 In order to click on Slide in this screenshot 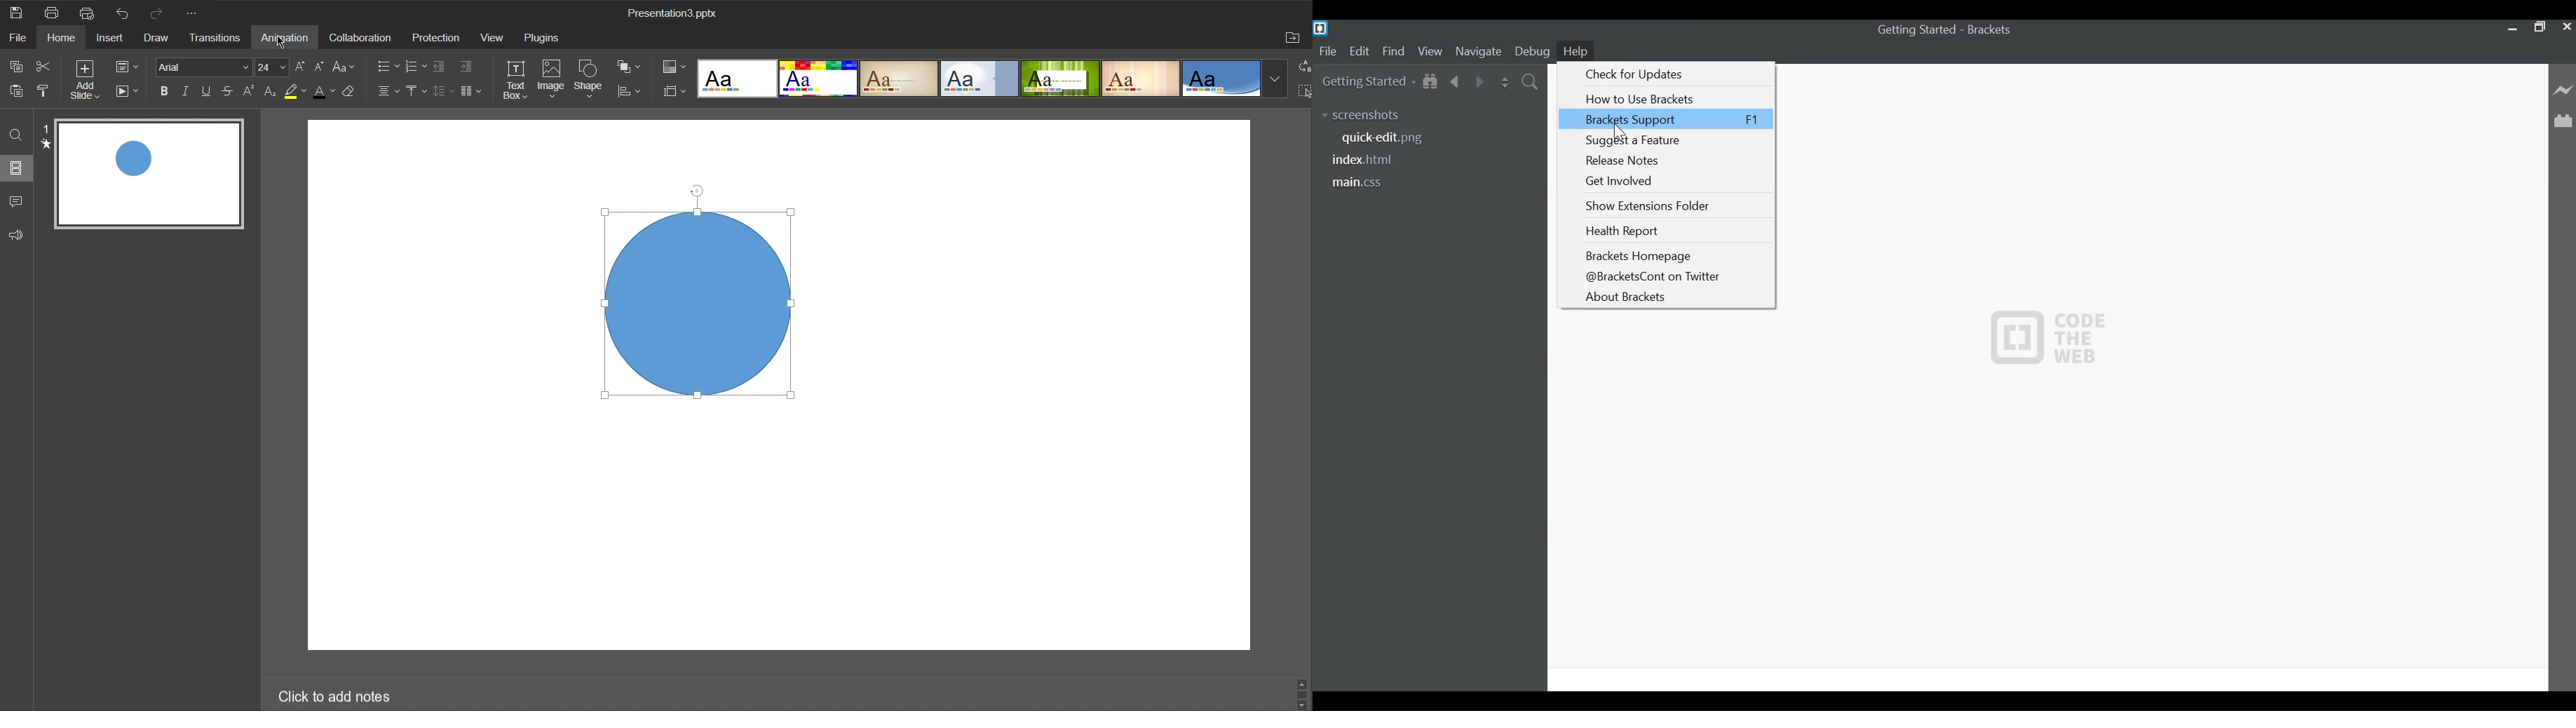, I will do `click(18, 169)`.